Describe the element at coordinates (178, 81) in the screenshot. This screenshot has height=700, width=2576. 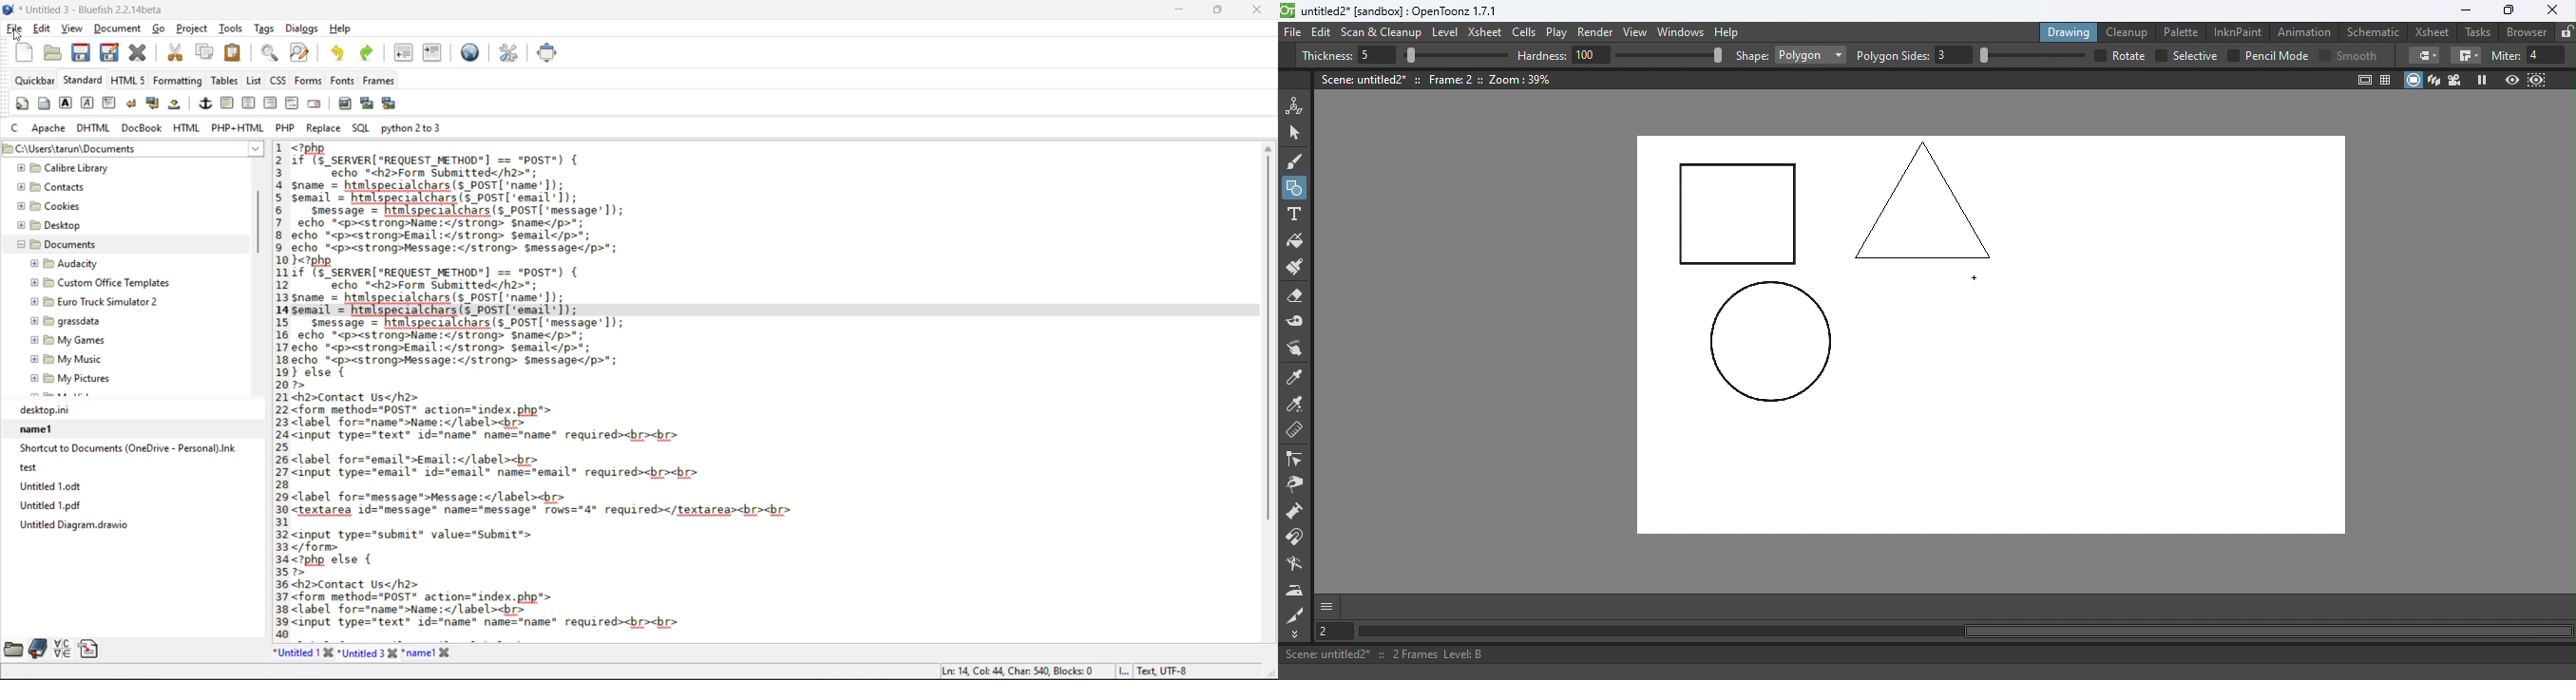
I see `formatting` at that location.